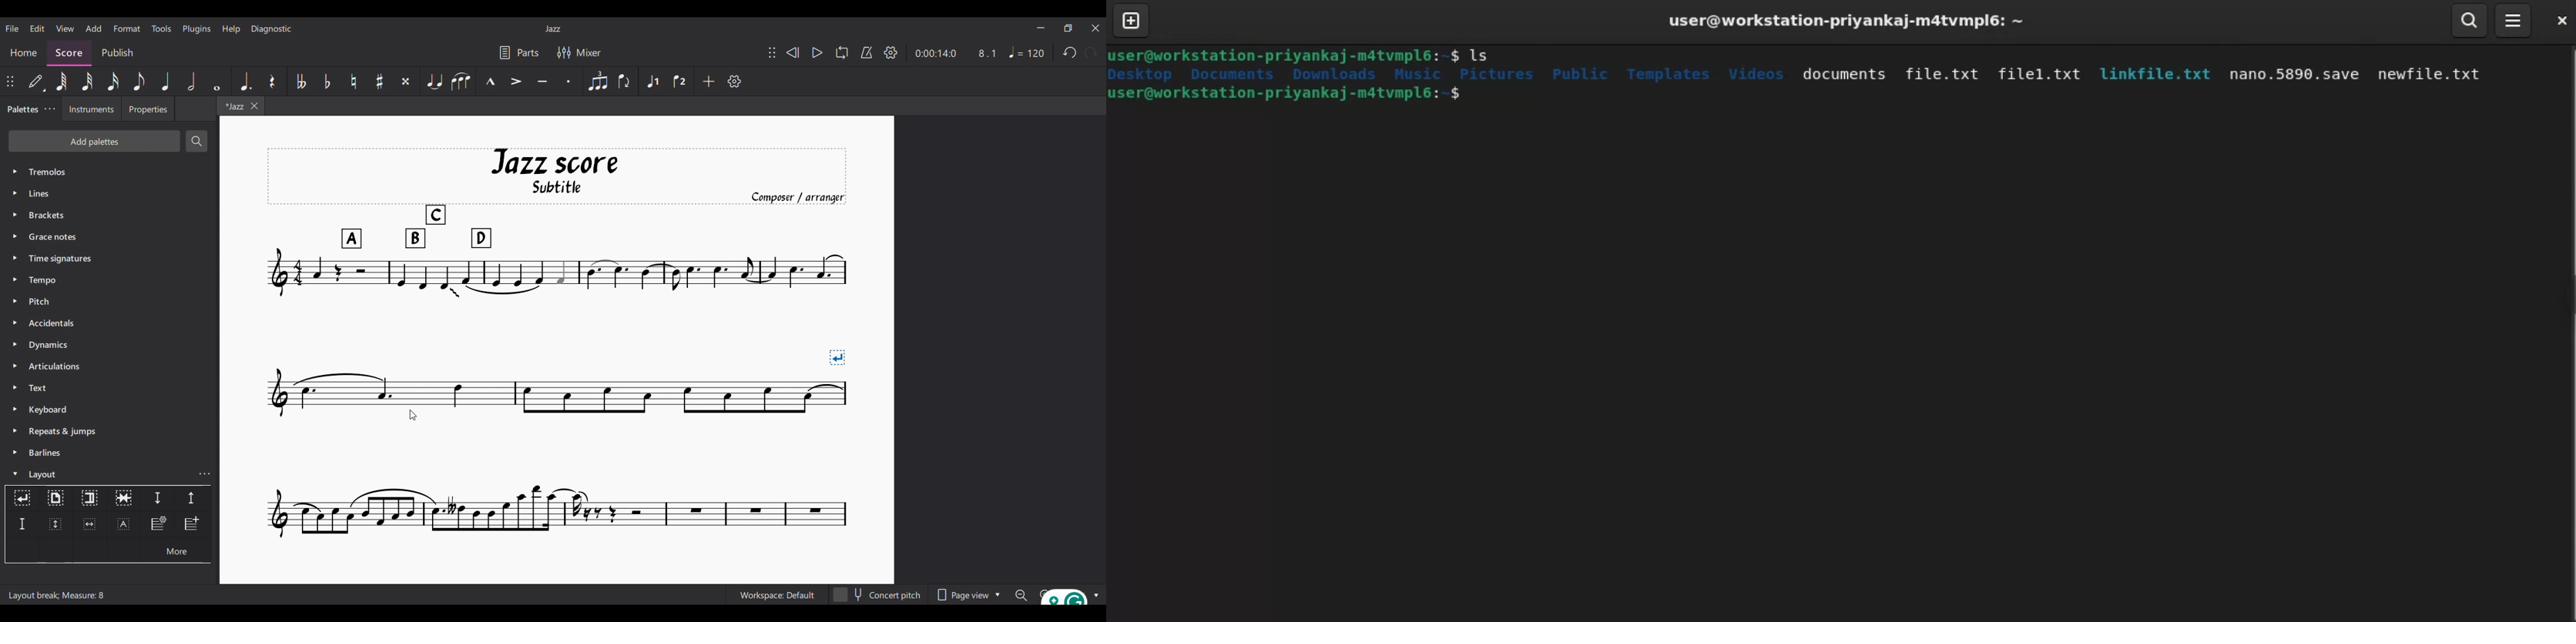 The image size is (2576, 644). Describe the element at coordinates (110, 172) in the screenshot. I see `Tremolos` at that location.